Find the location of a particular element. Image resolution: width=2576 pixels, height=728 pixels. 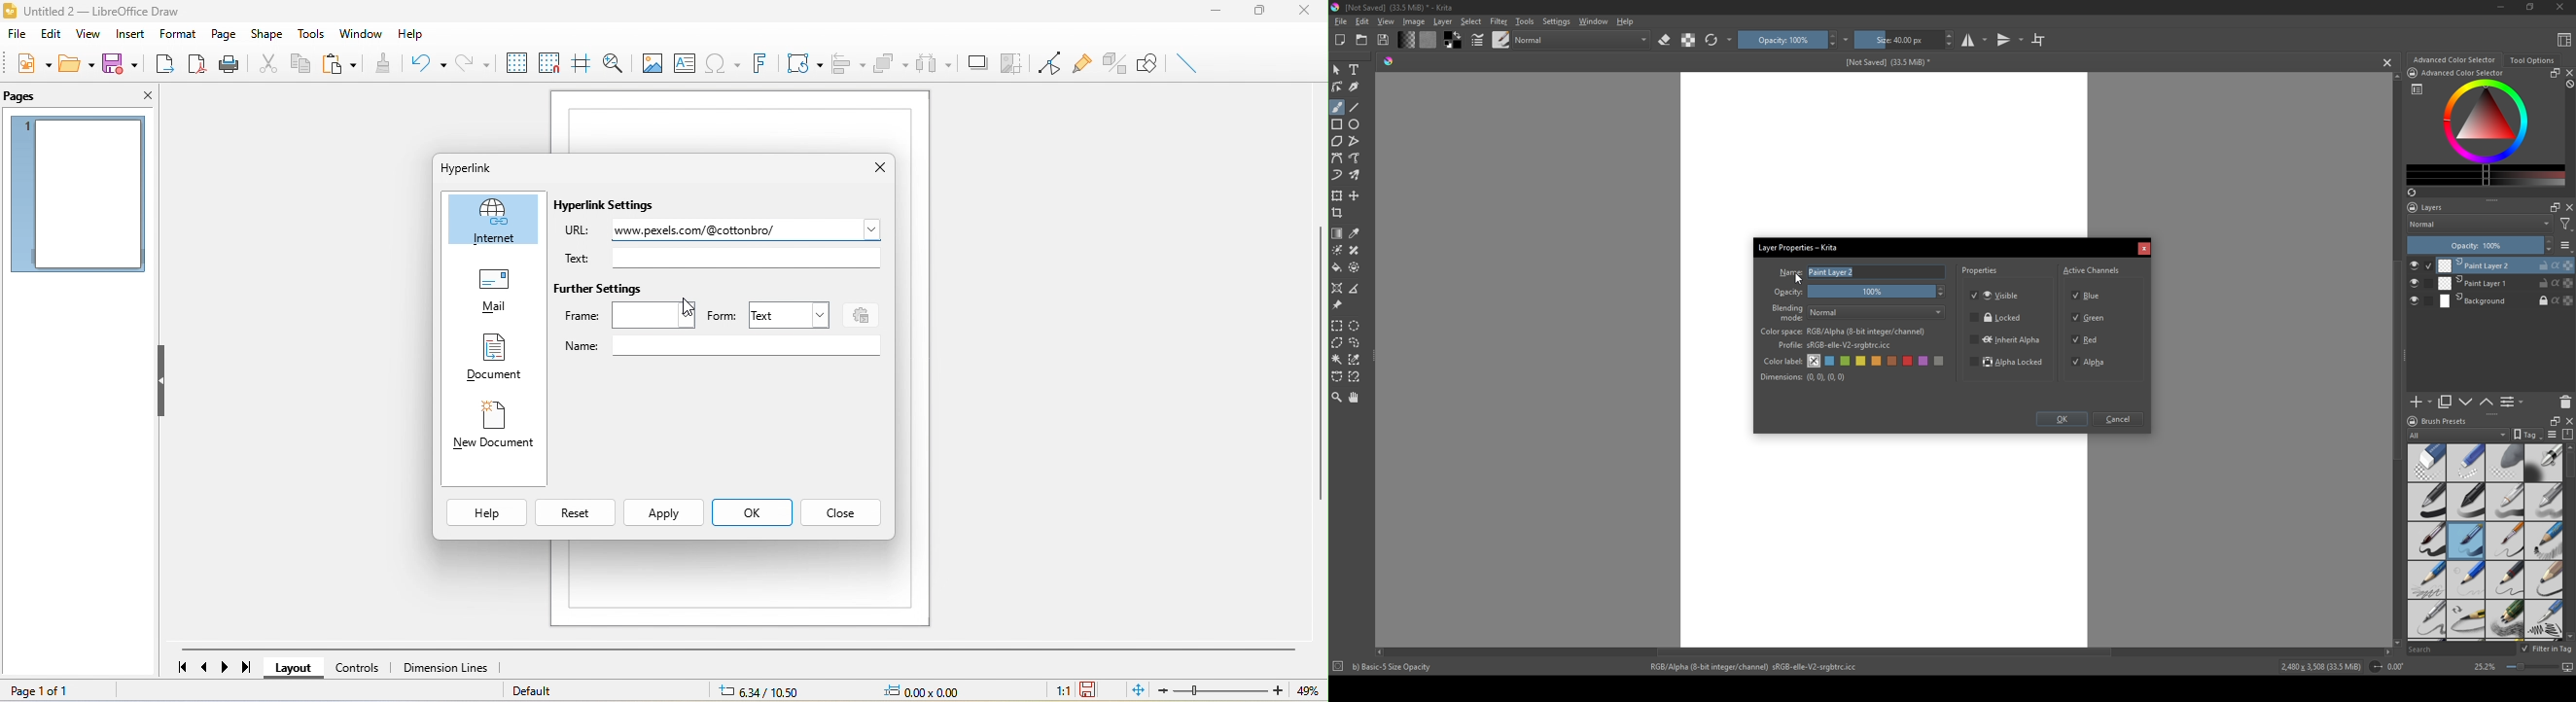

special character is located at coordinates (725, 64).